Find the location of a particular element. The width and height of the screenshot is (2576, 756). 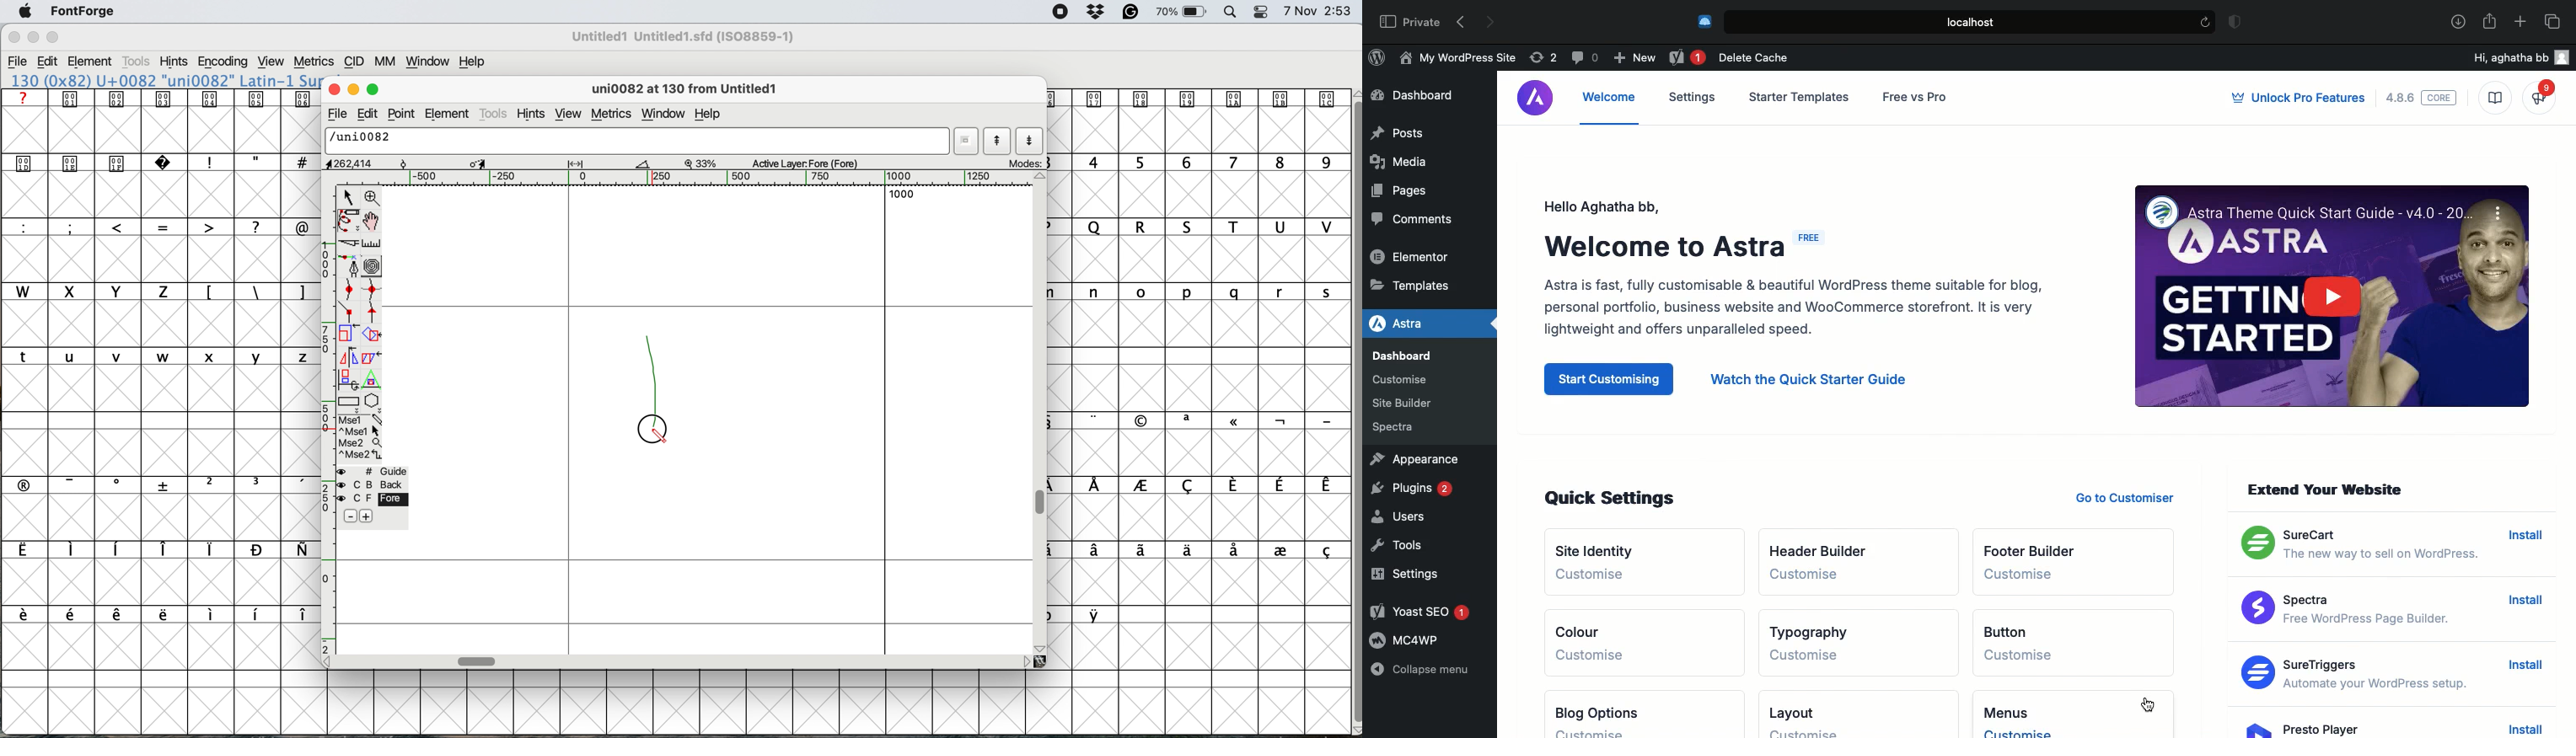

lowercase letters is located at coordinates (1192, 292).